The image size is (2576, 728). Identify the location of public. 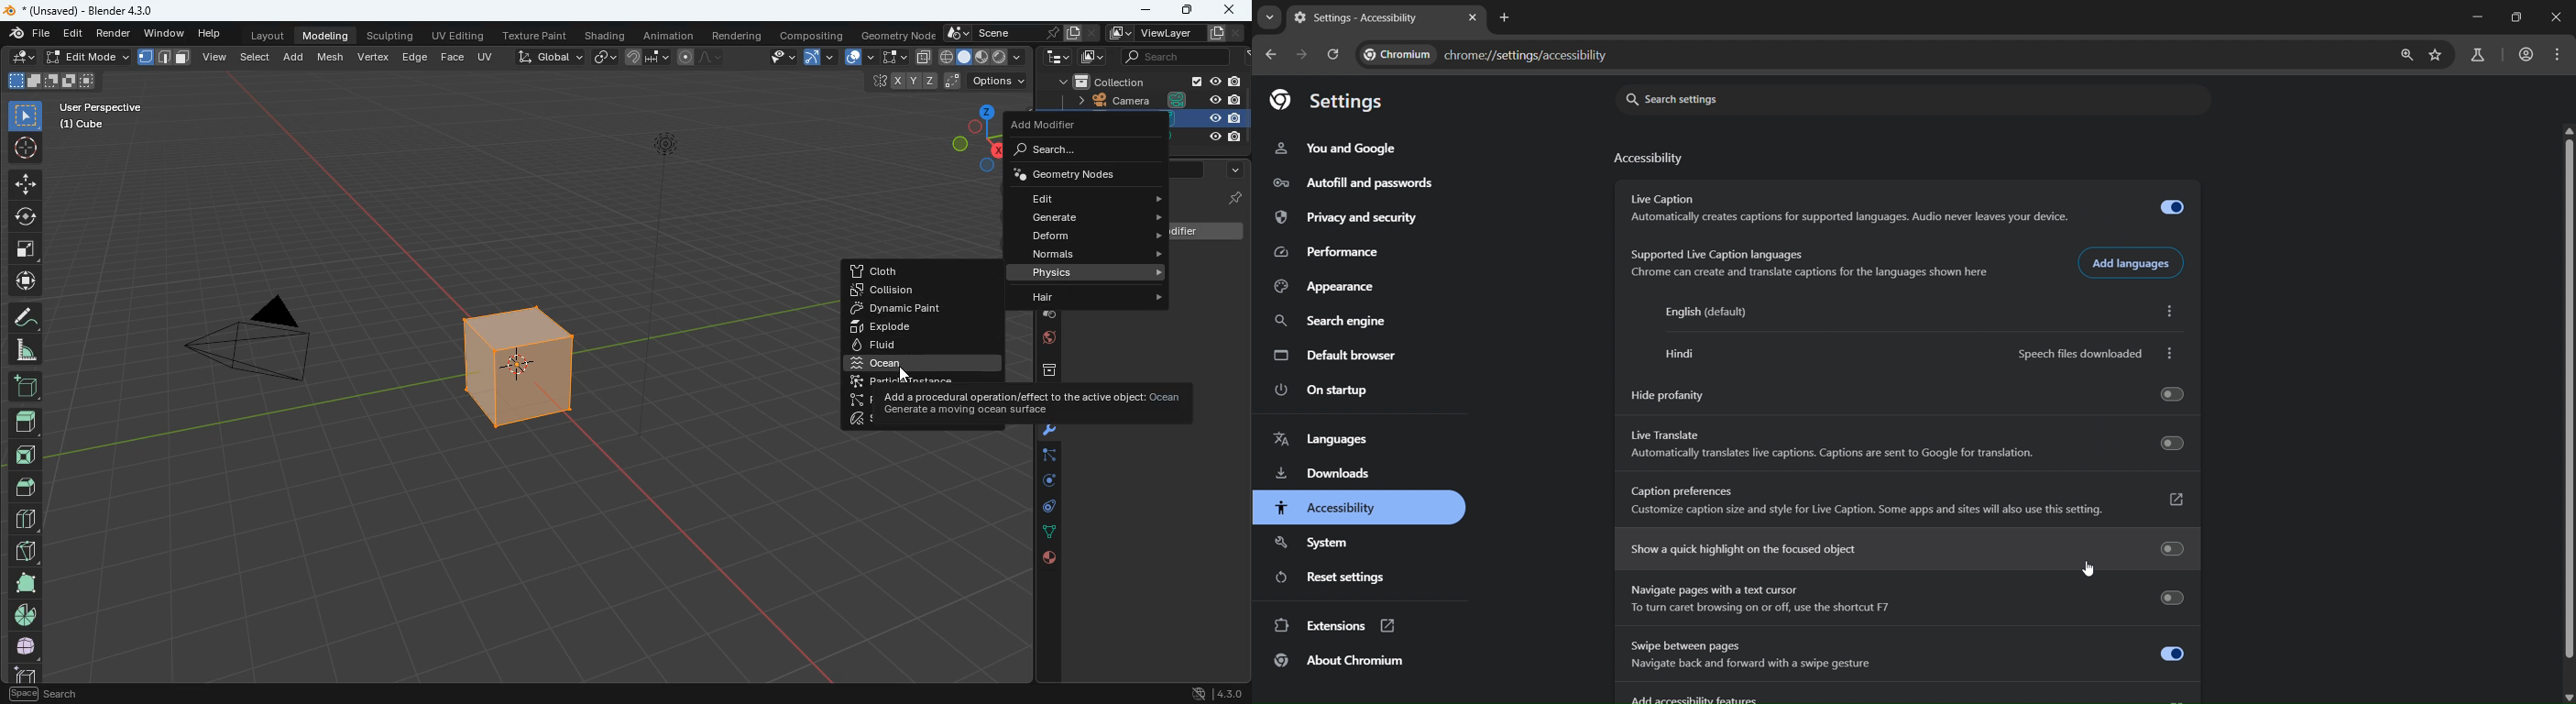
(1049, 558).